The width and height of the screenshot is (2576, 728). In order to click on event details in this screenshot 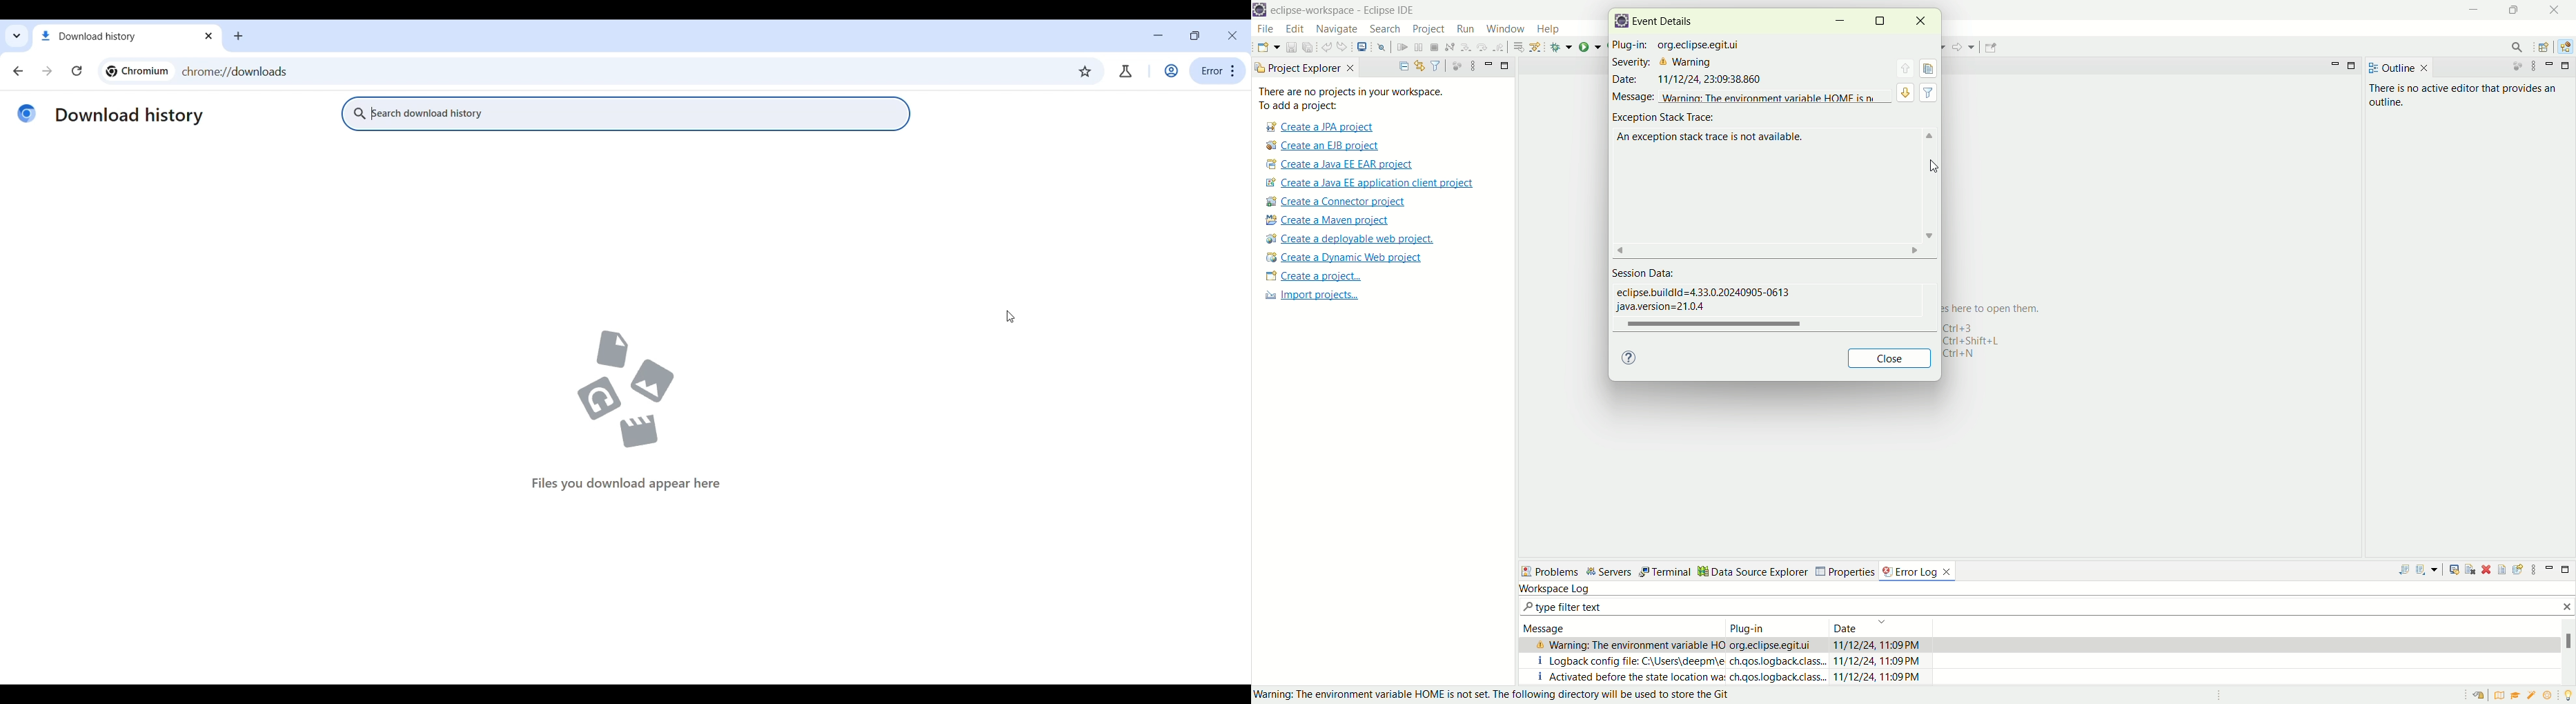, I will do `click(1666, 23)`.